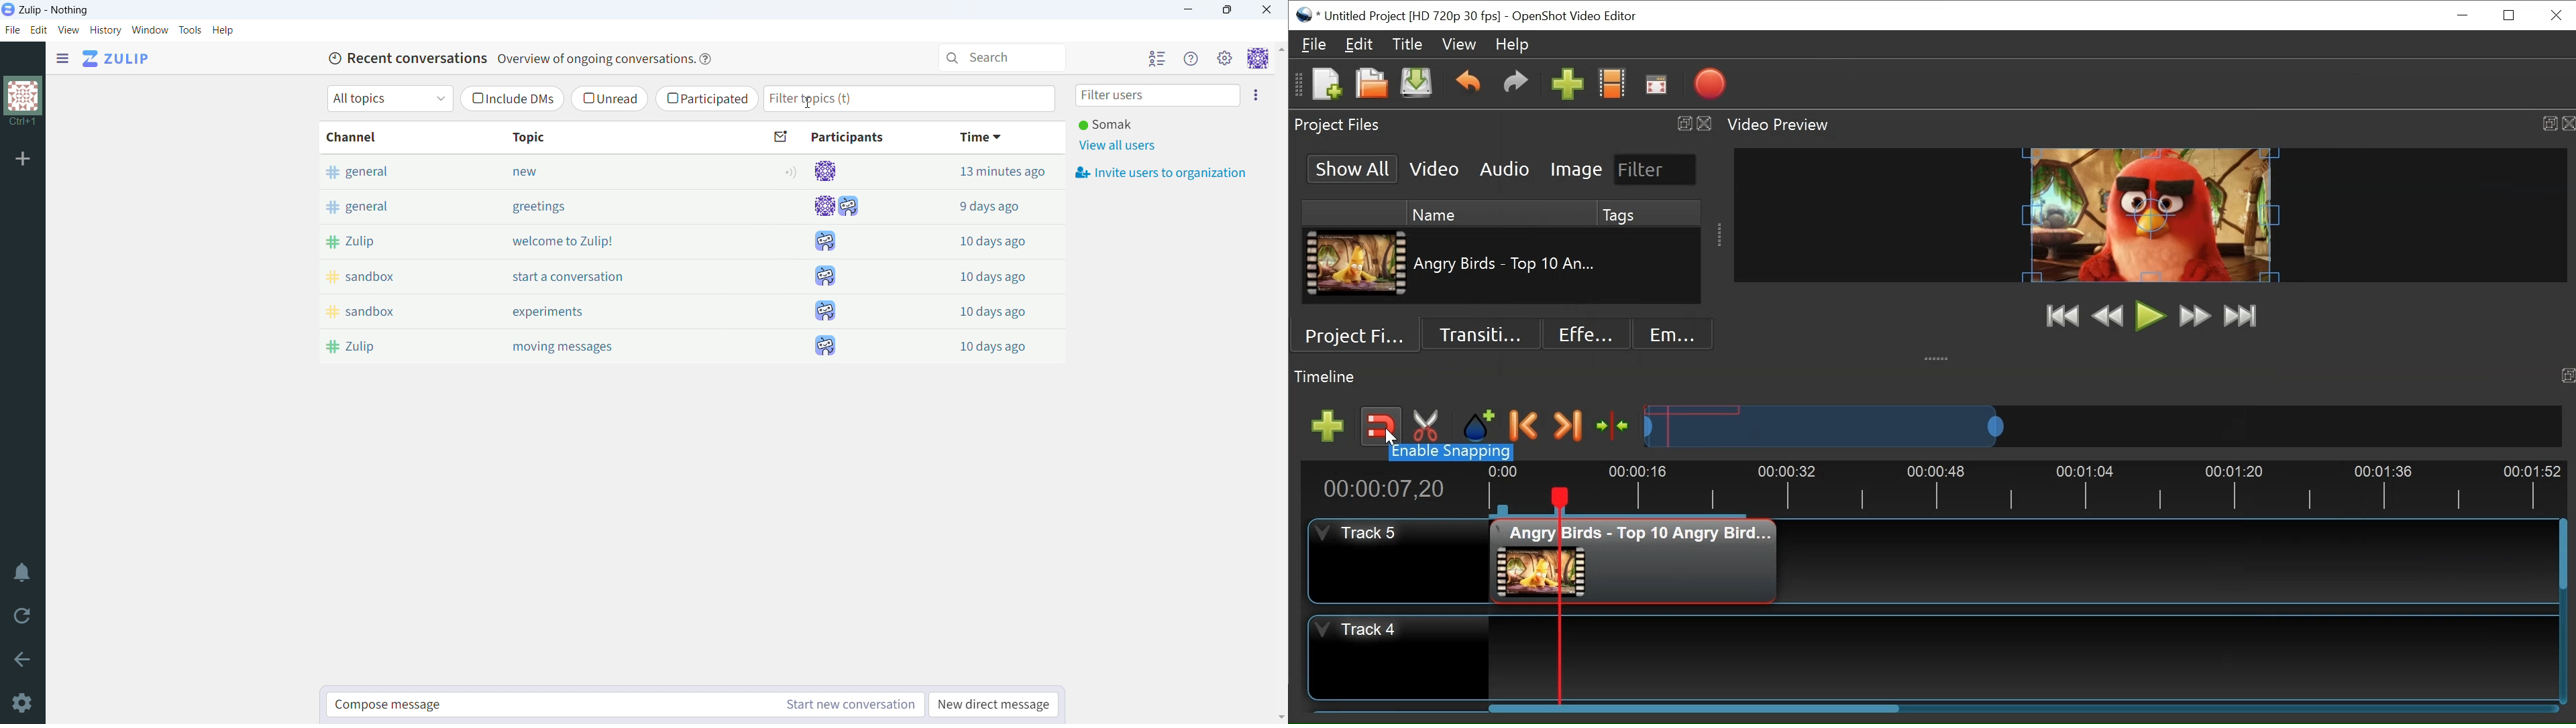 The width and height of the screenshot is (2576, 728). Describe the element at coordinates (2061, 316) in the screenshot. I see `Jump to Start` at that location.